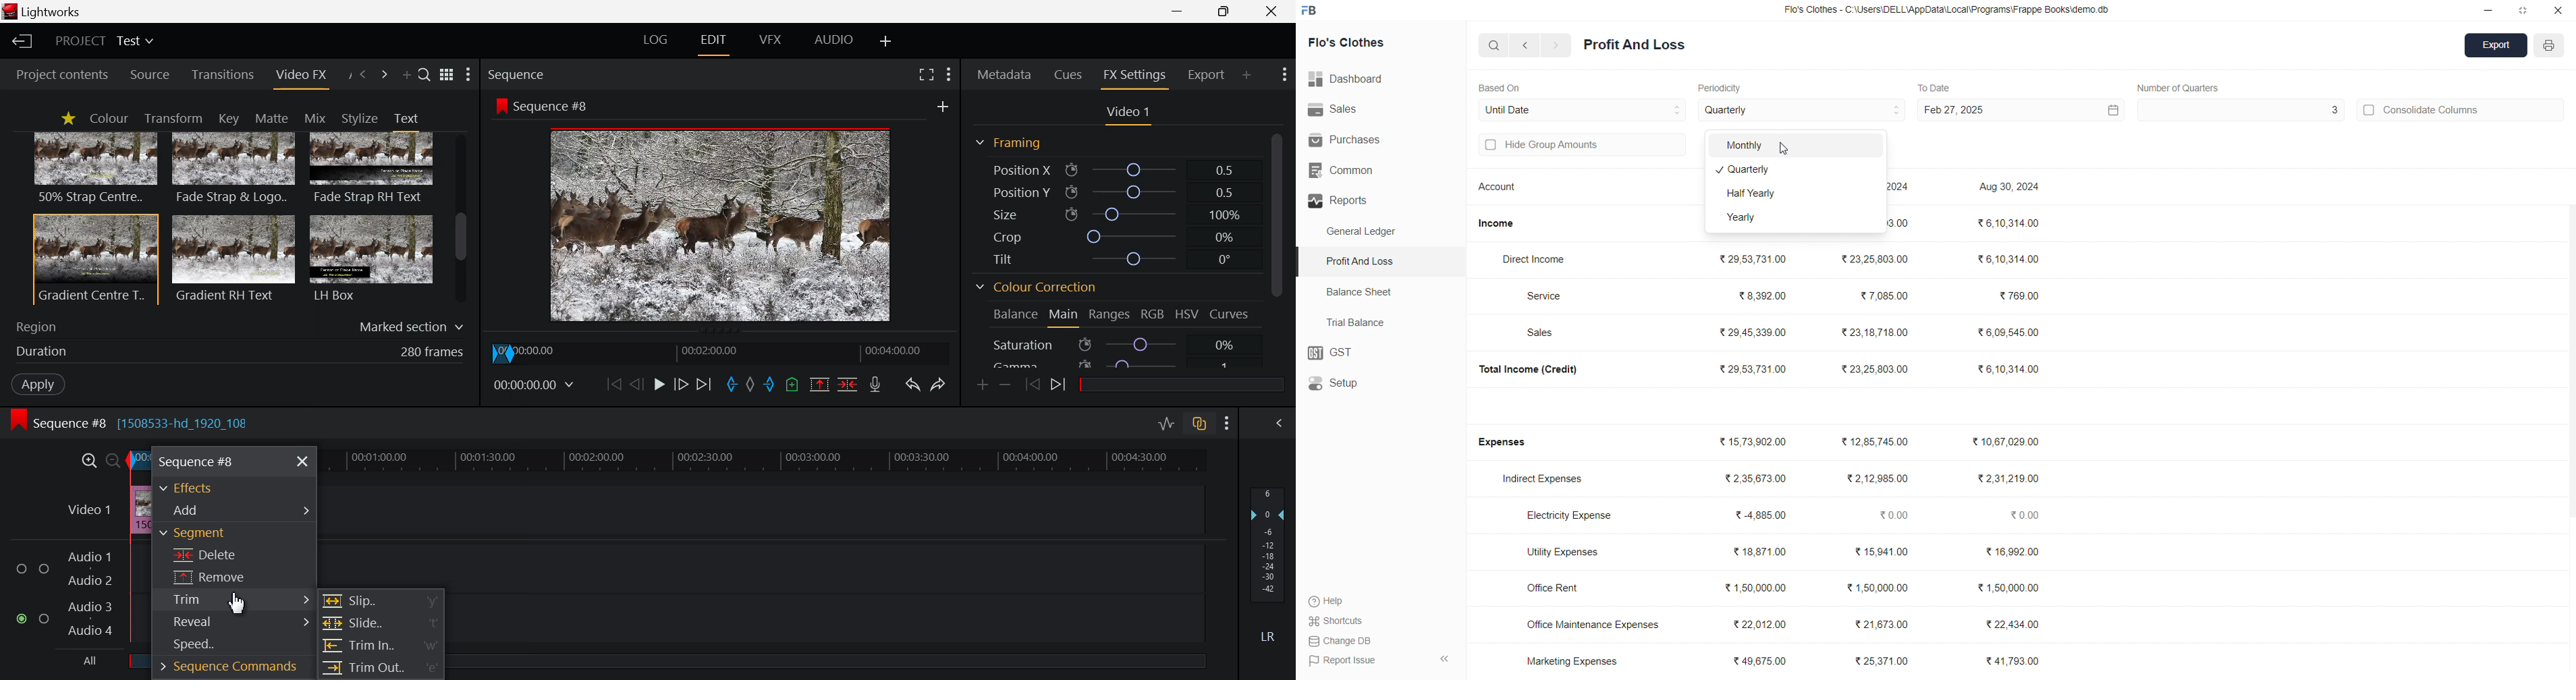  What do you see at coordinates (1111, 171) in the screenshot?
I see `Position X` at bounding box center [1111, 171].